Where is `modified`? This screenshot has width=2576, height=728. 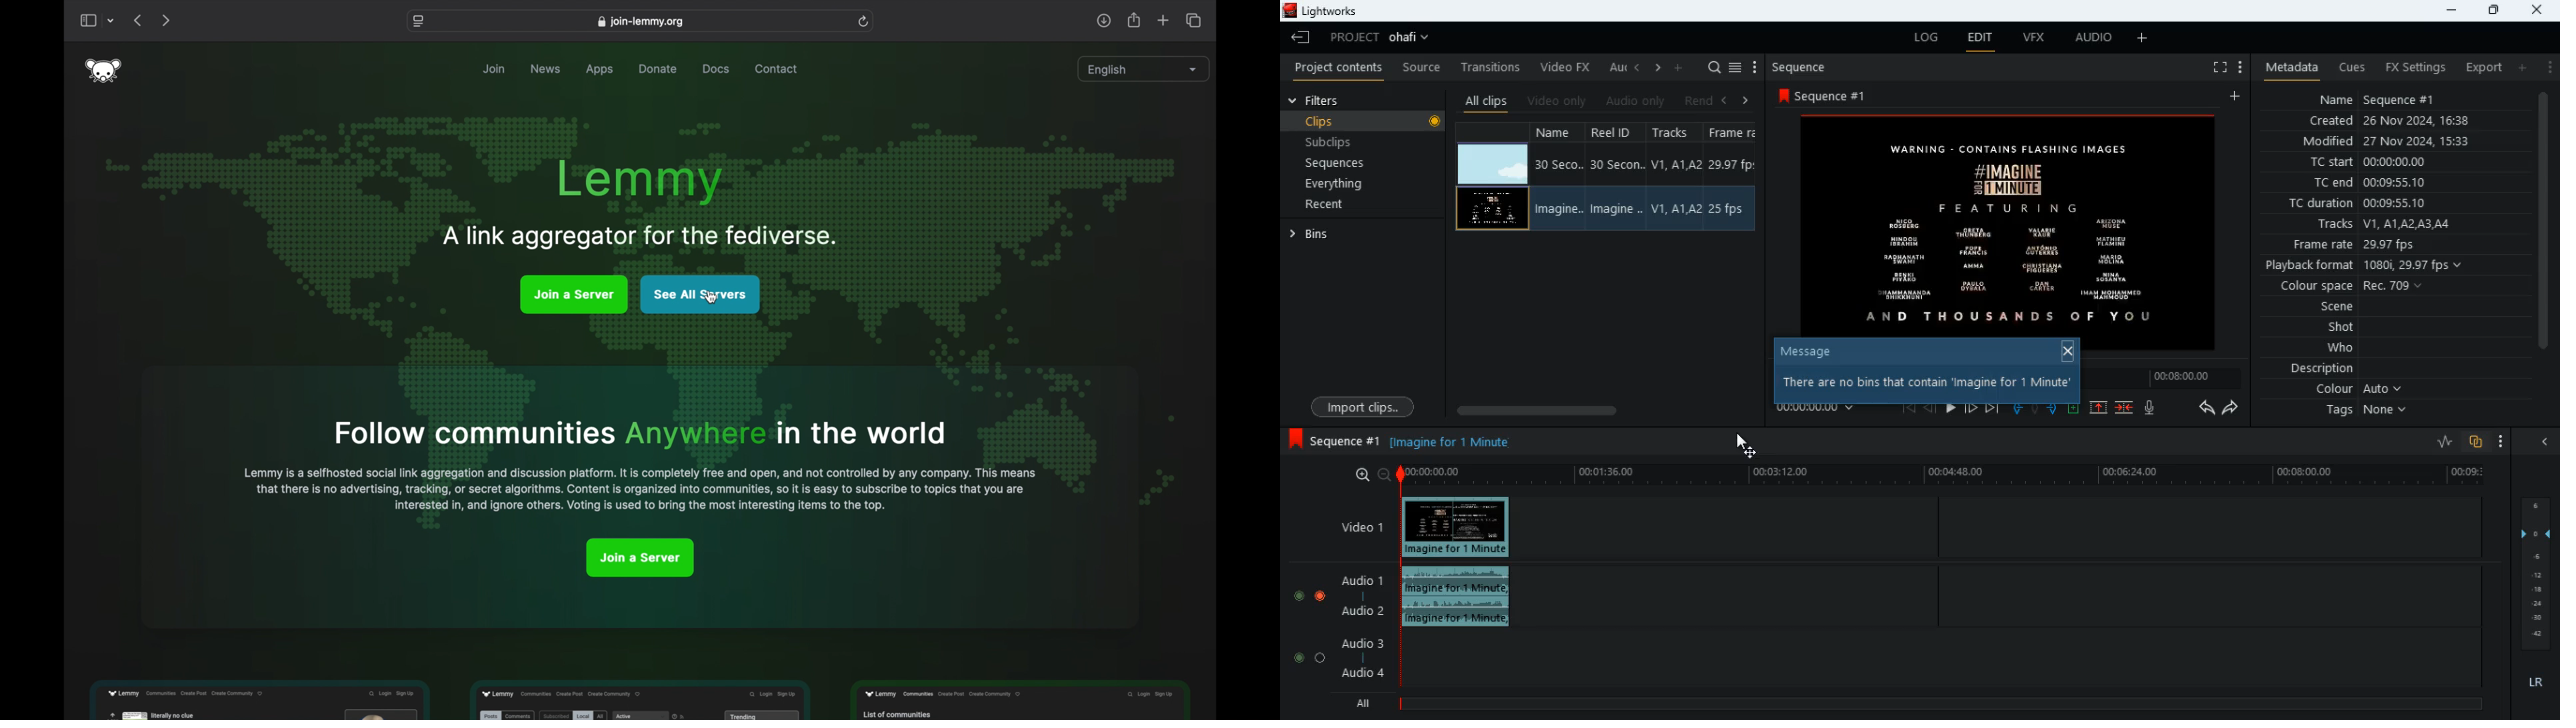
modified is located at coordinates (2386, 141).